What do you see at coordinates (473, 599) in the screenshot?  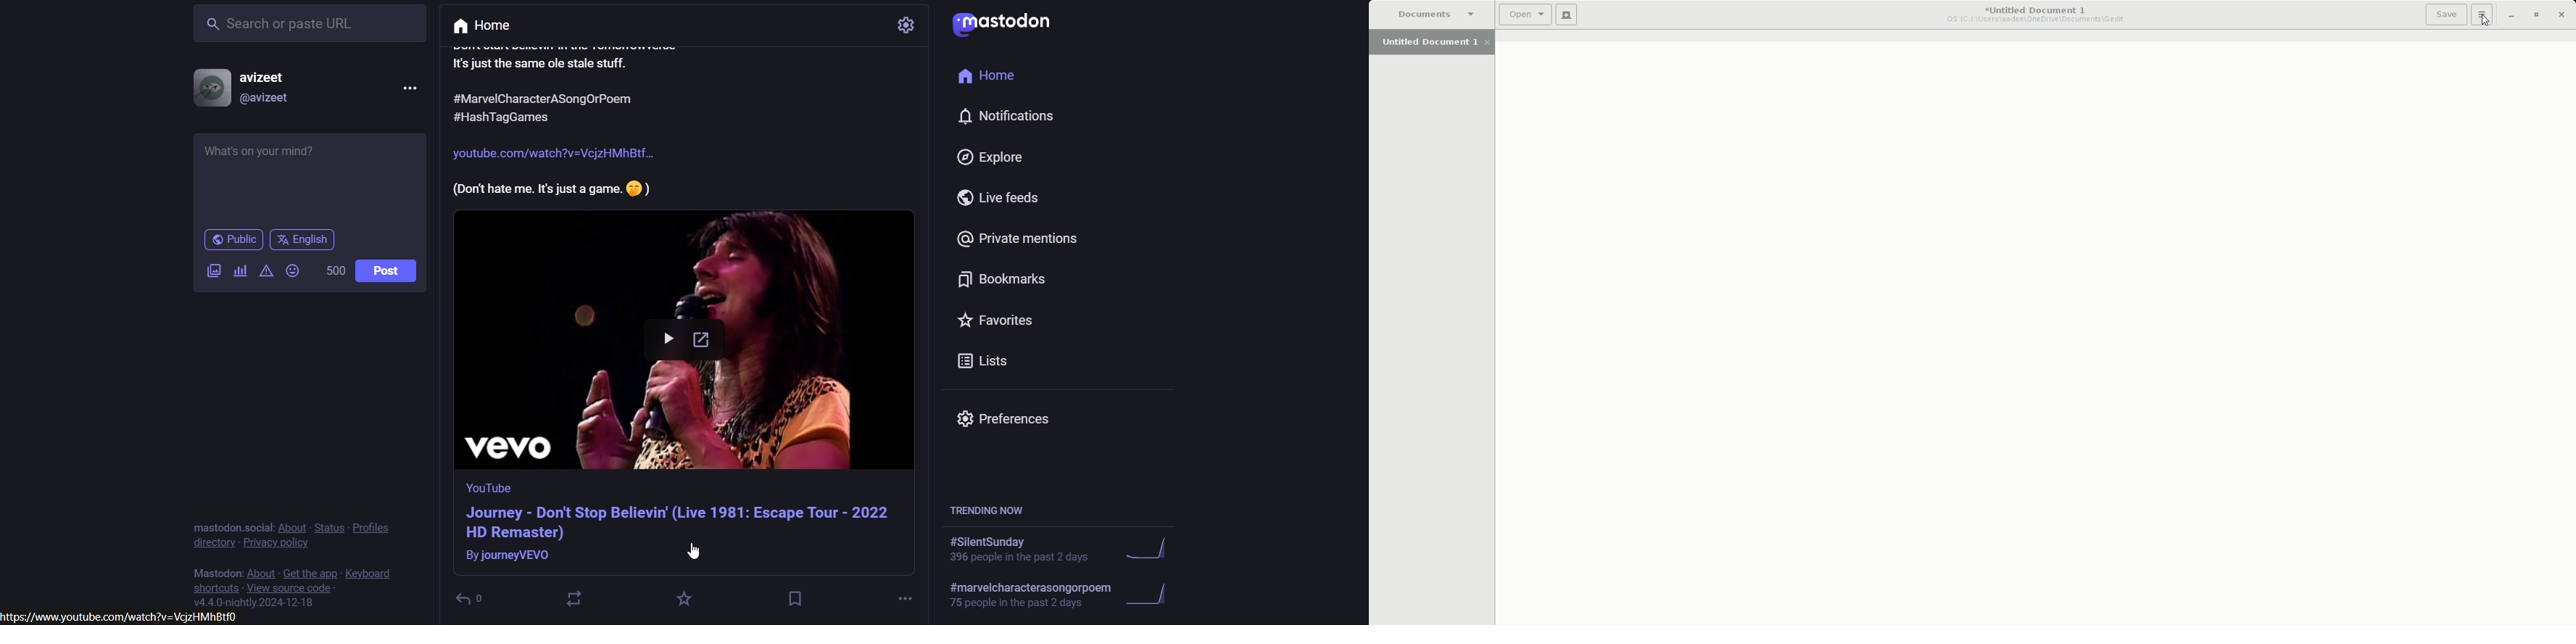 I see `` at bounding box center [473, 599].